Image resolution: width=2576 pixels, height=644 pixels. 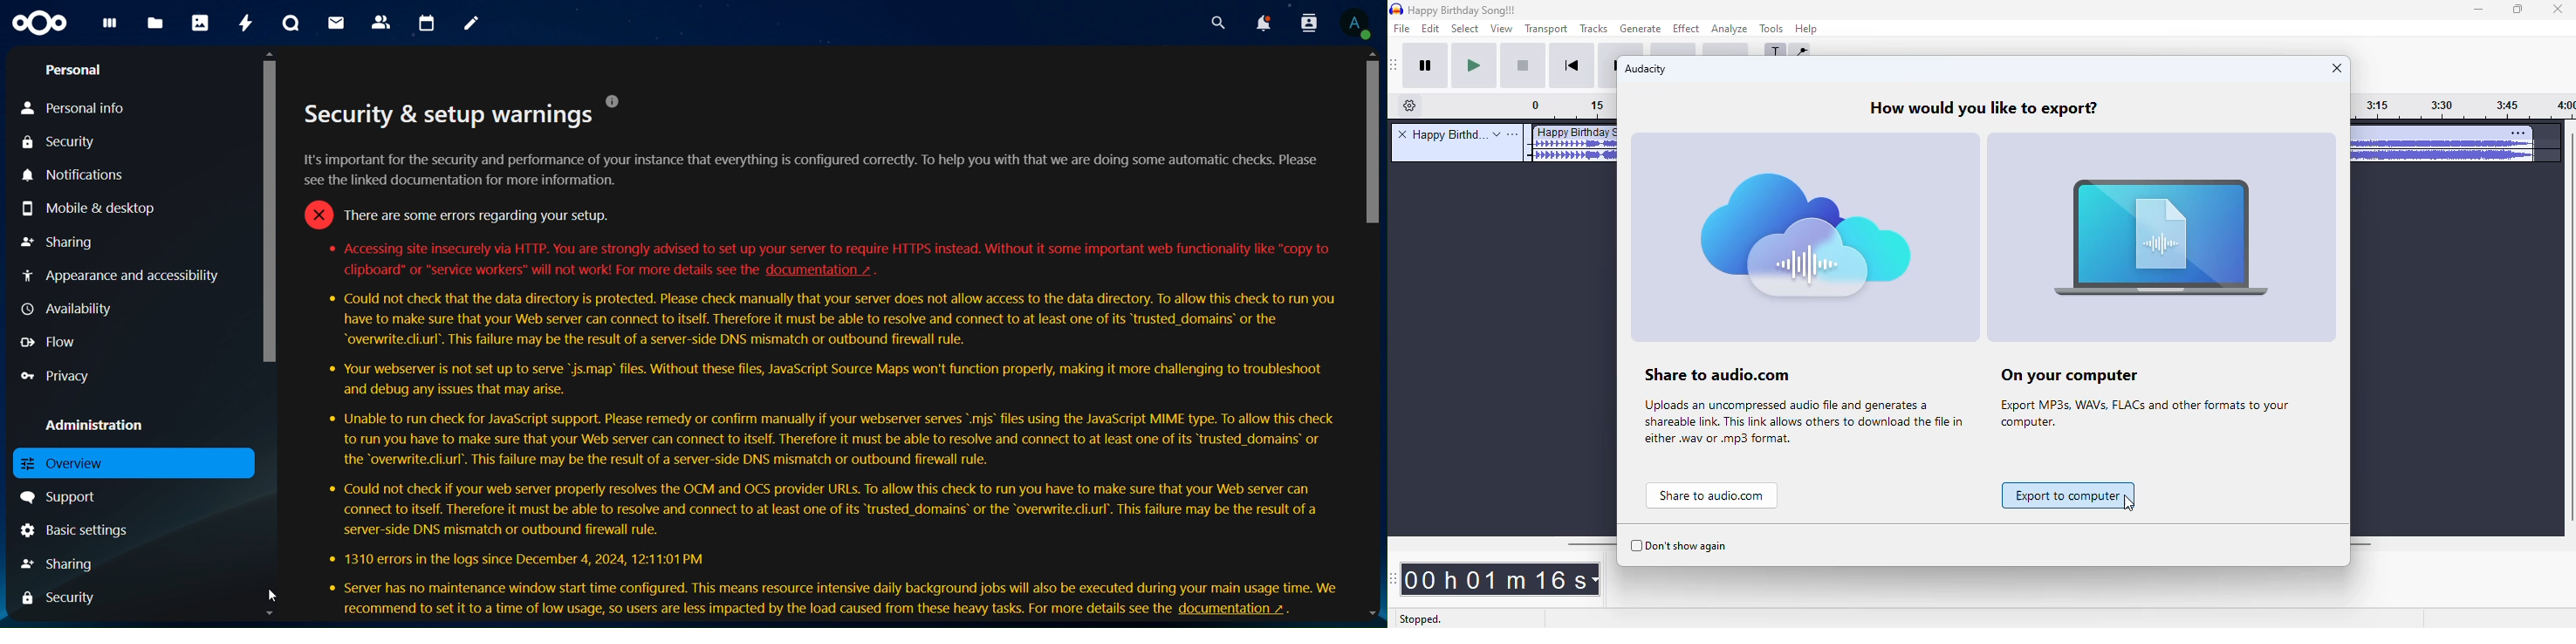 I want to click on overview, so click(x=65, y=462).